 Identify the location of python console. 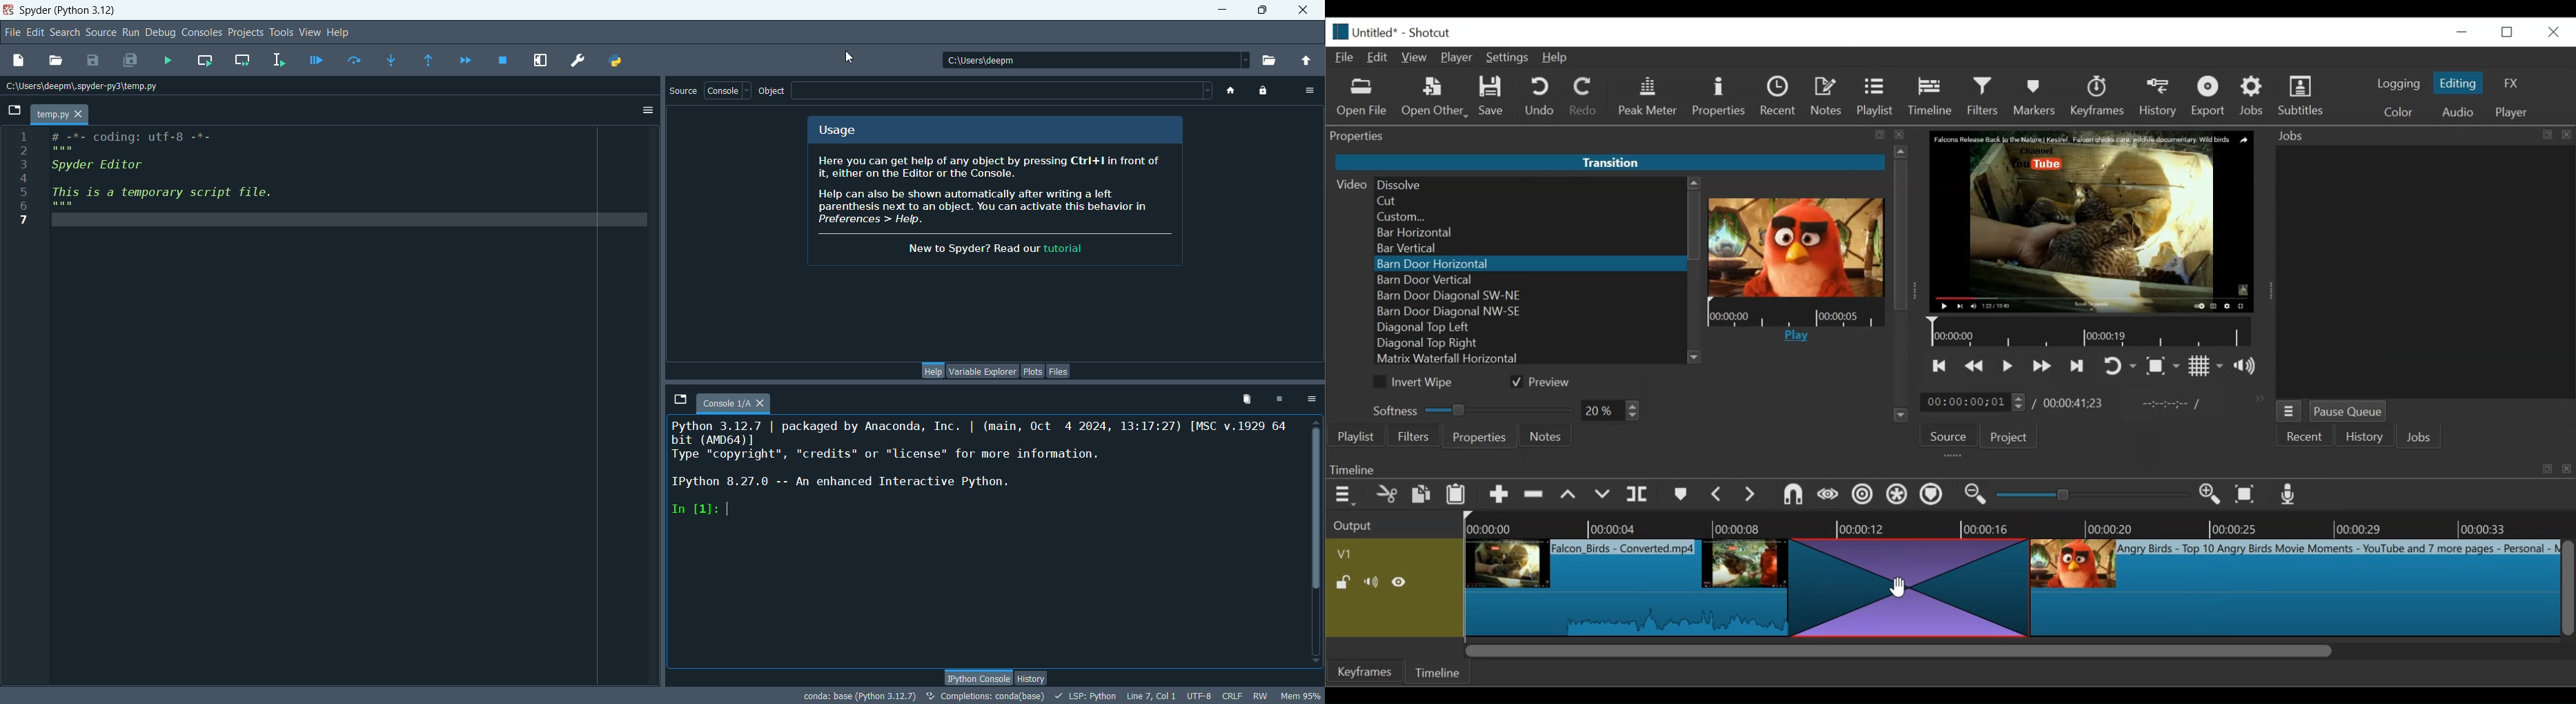
(976, 676).